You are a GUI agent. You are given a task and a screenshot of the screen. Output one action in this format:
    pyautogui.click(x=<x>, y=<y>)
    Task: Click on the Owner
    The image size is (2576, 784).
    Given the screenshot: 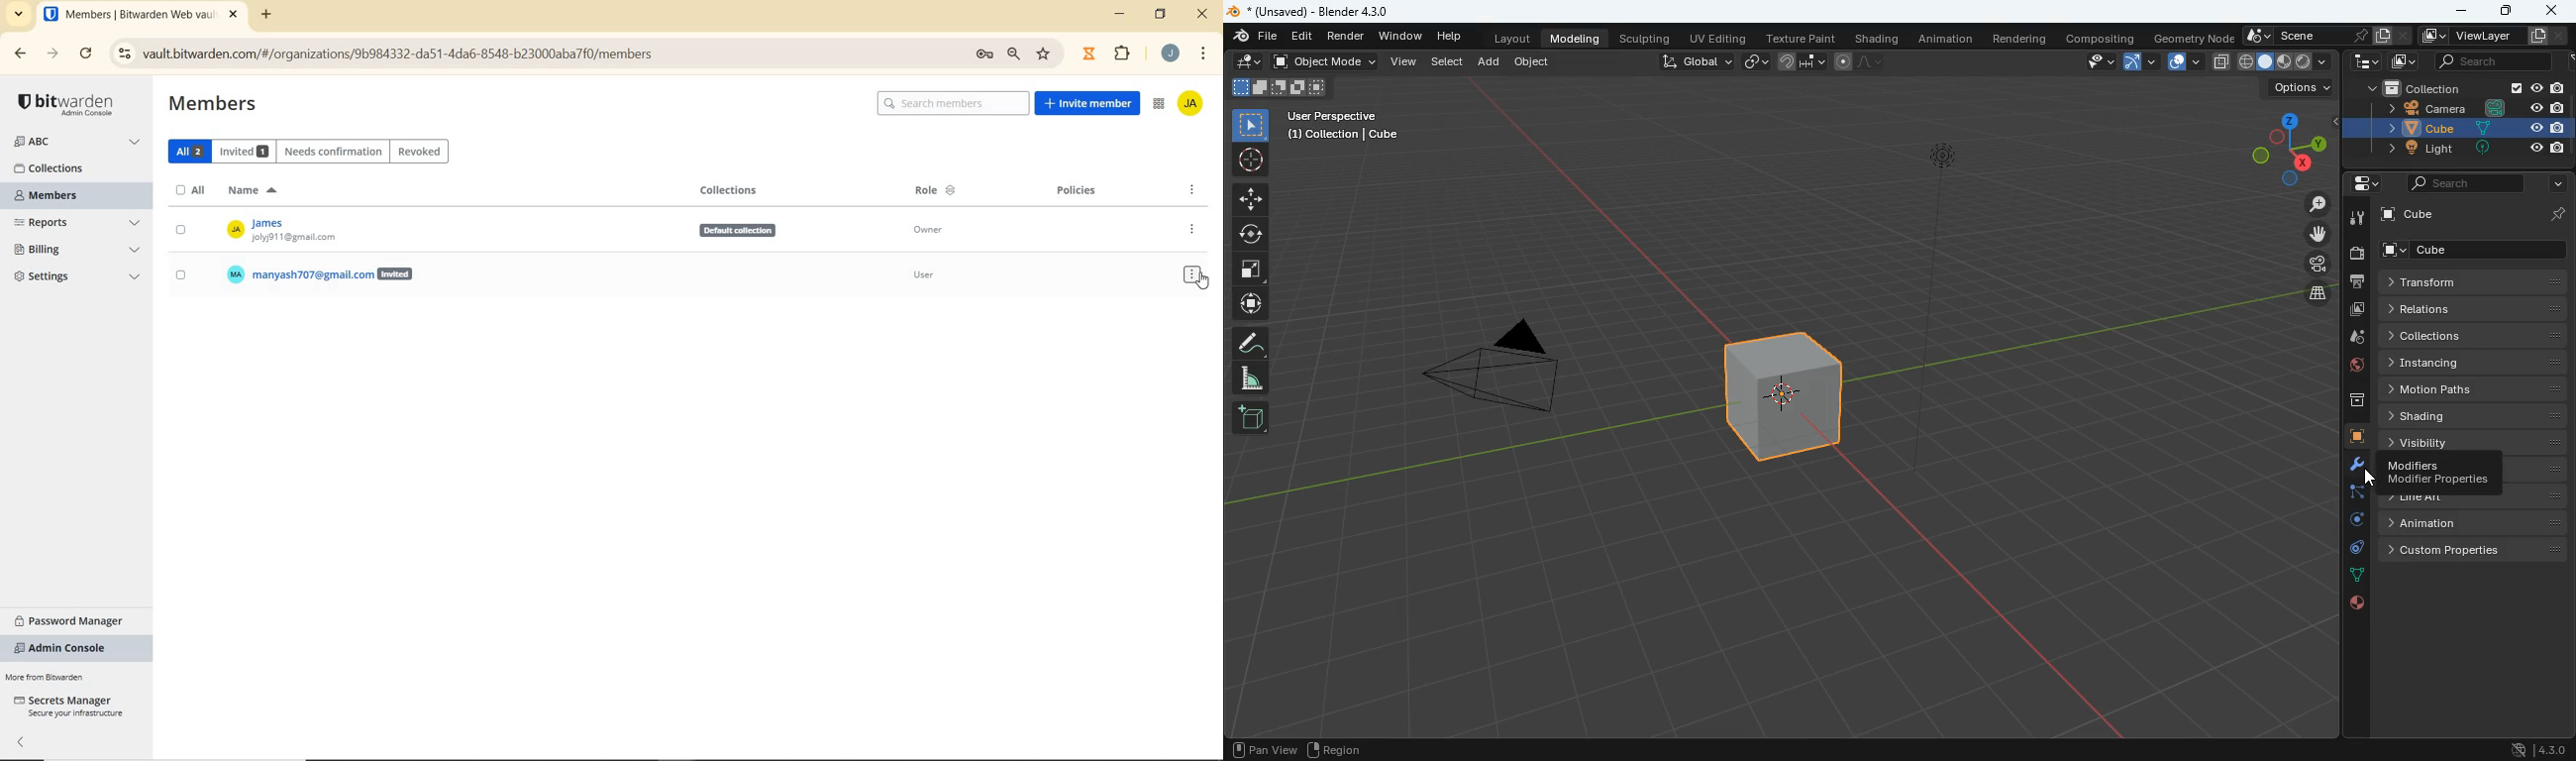 What is the action you would take?
    pyautogui.click(x=932, y=231)
    